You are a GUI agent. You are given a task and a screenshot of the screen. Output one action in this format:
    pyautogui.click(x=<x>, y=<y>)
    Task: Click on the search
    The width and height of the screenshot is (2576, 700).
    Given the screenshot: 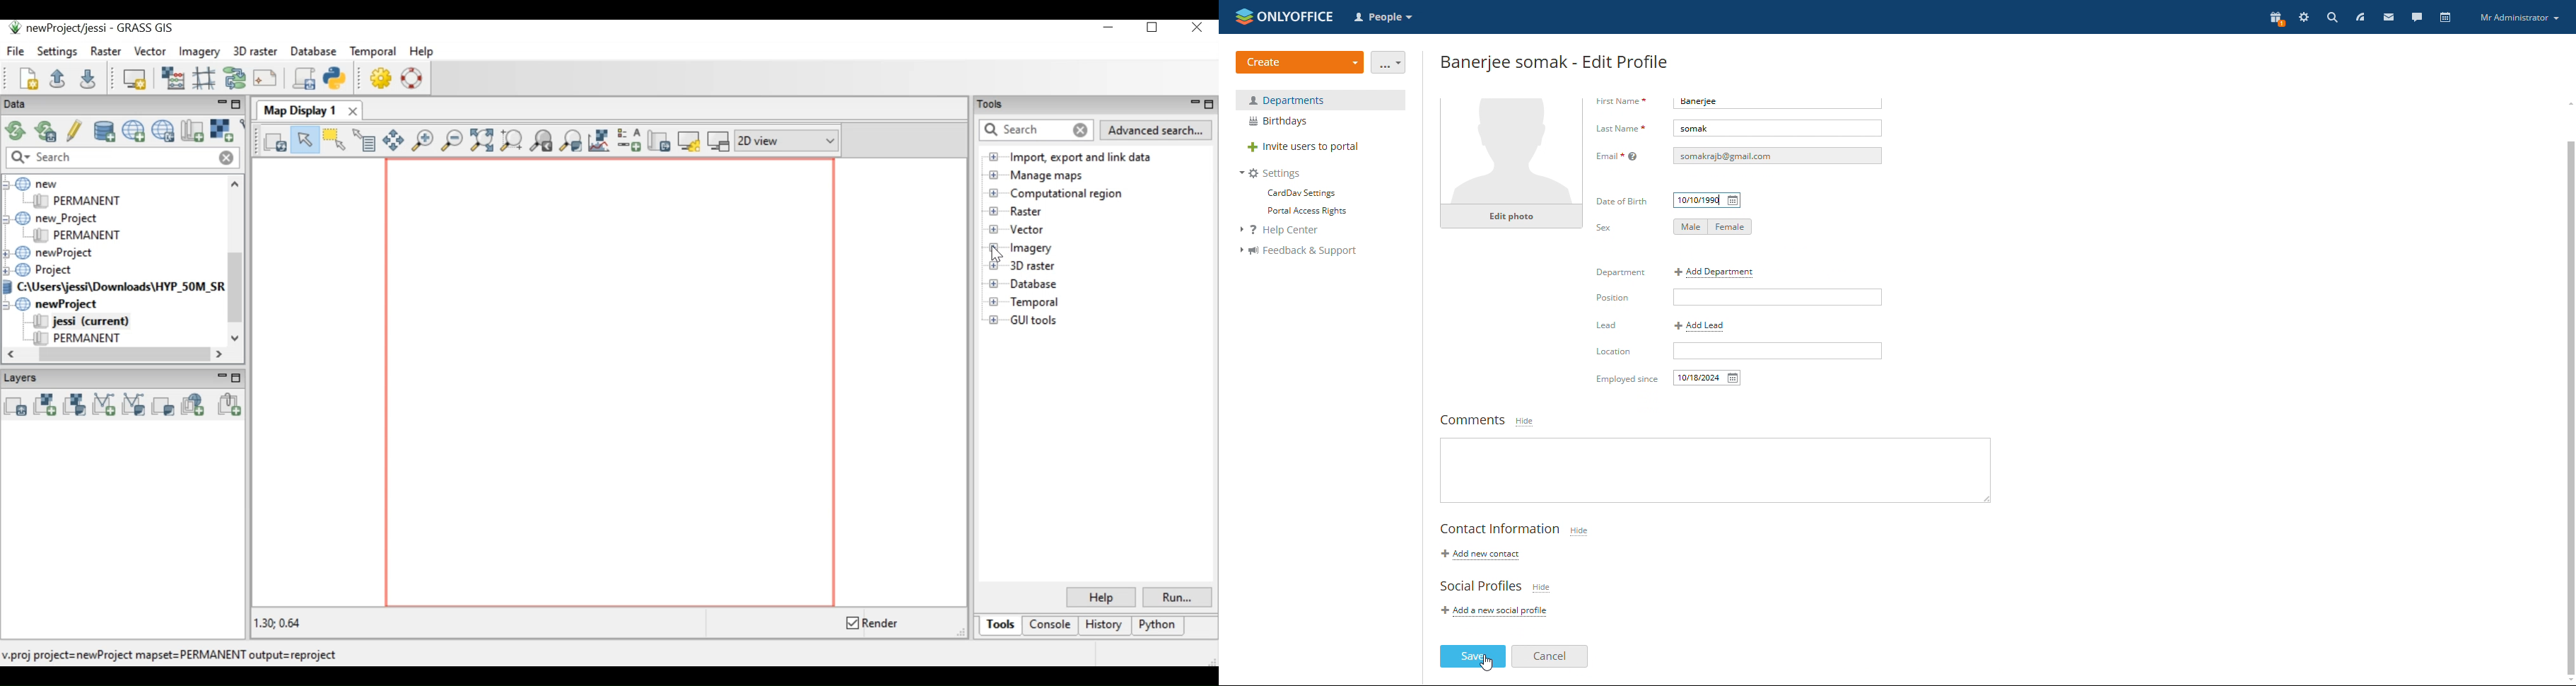 What is the action you would take?
    pyautogui.click(x=2332, y=17)
    